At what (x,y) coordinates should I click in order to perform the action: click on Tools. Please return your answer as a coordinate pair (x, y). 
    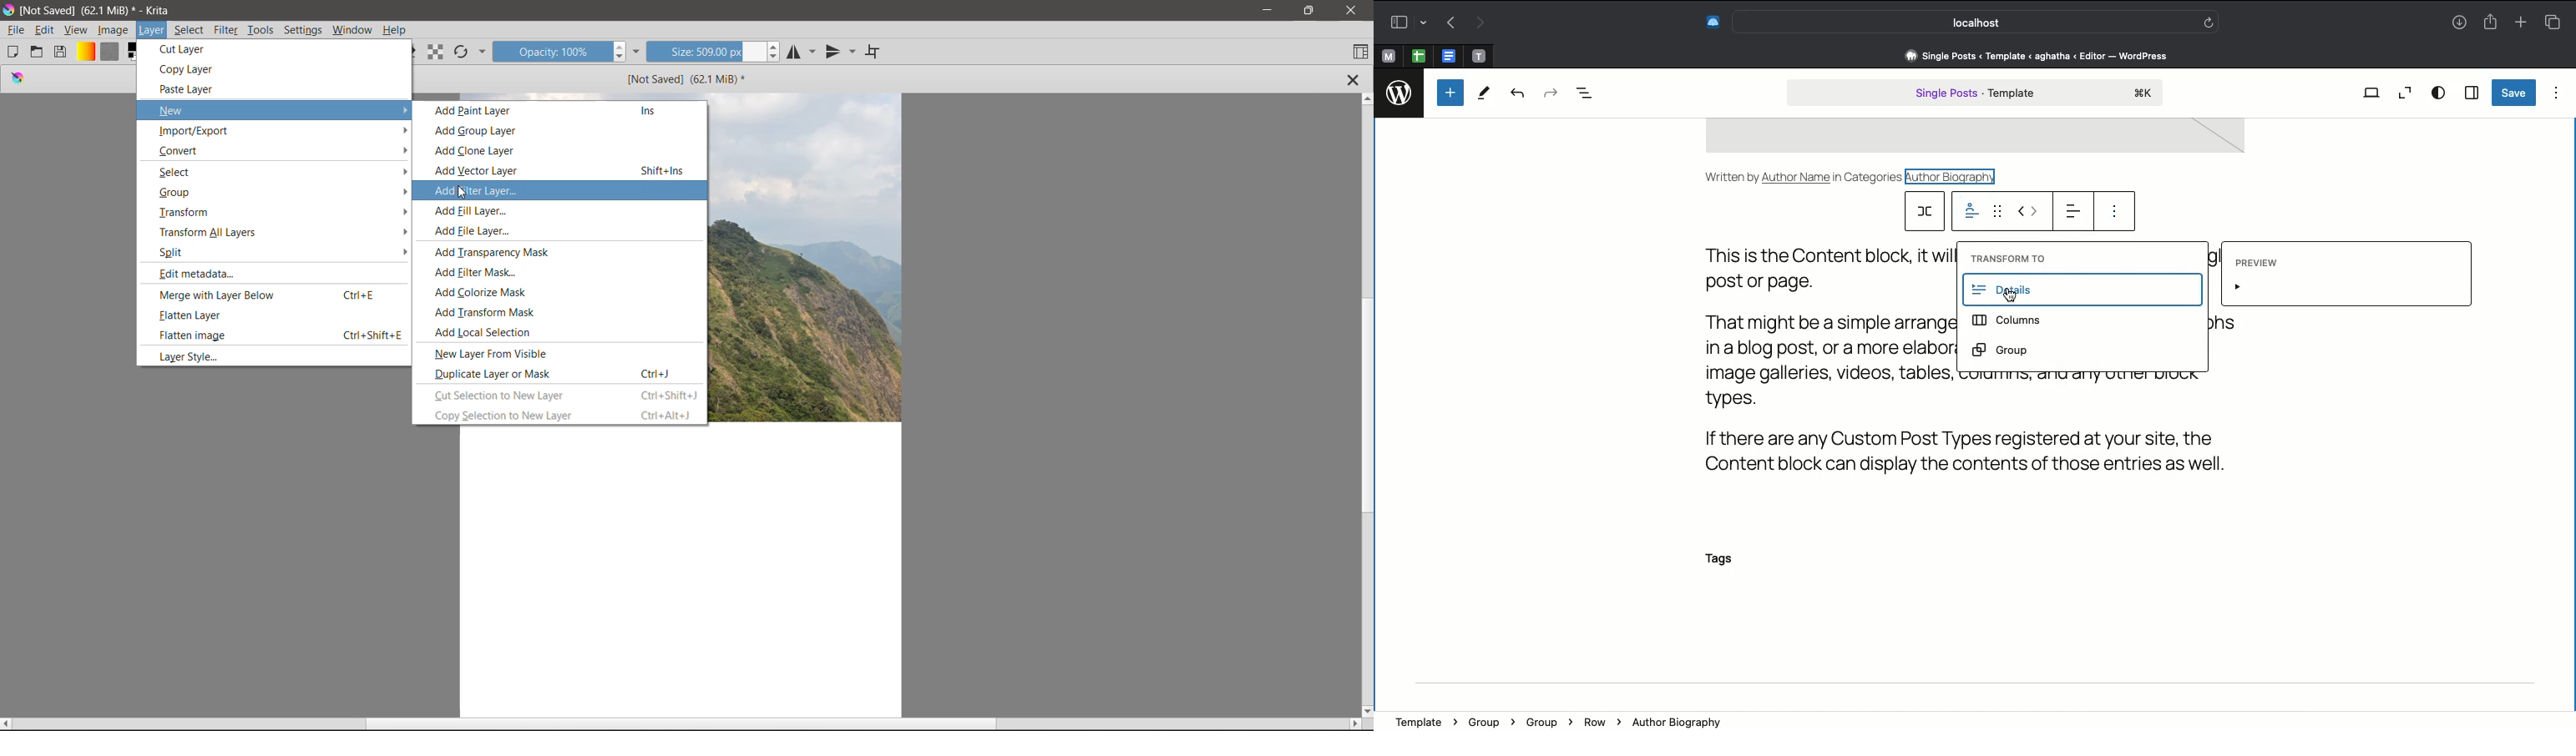
    Looking at the image, I should click on (1485, 95).